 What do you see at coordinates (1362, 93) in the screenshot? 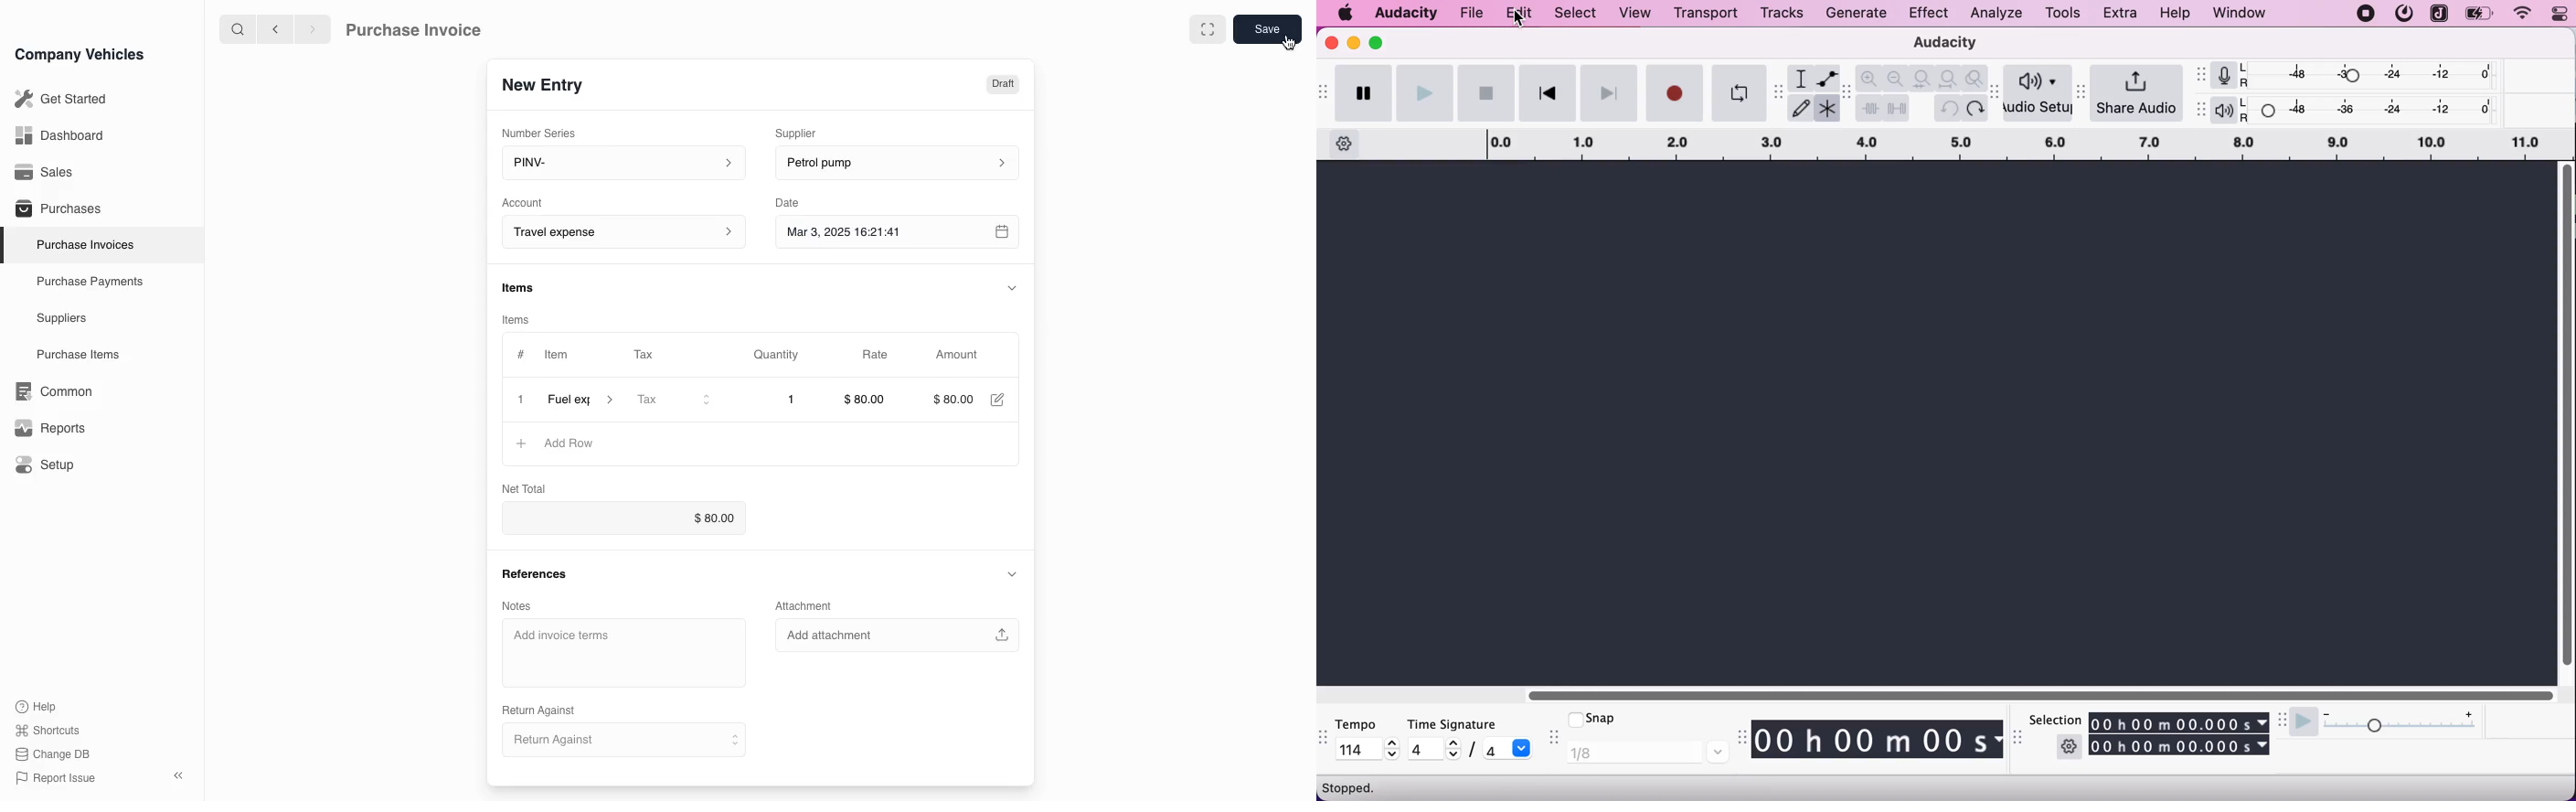
I see `pause` at bounding box center [1362, 93].